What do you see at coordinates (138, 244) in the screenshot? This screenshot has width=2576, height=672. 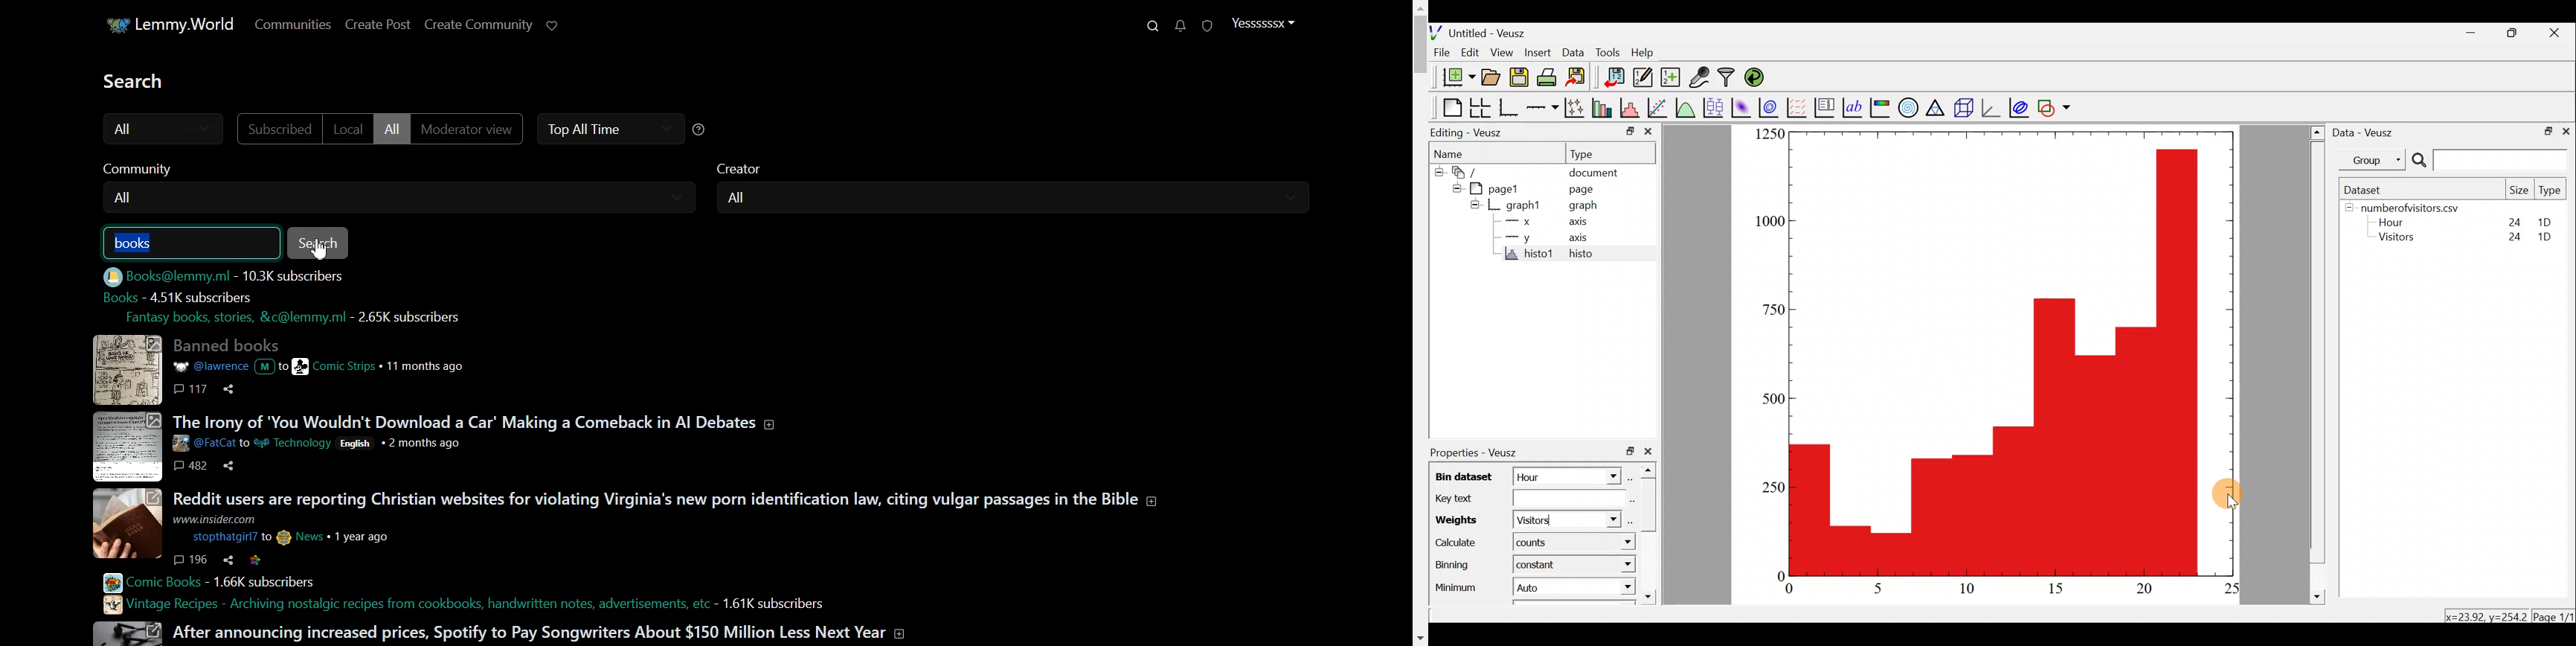 I see `Text` at bounding box center [138, 244].